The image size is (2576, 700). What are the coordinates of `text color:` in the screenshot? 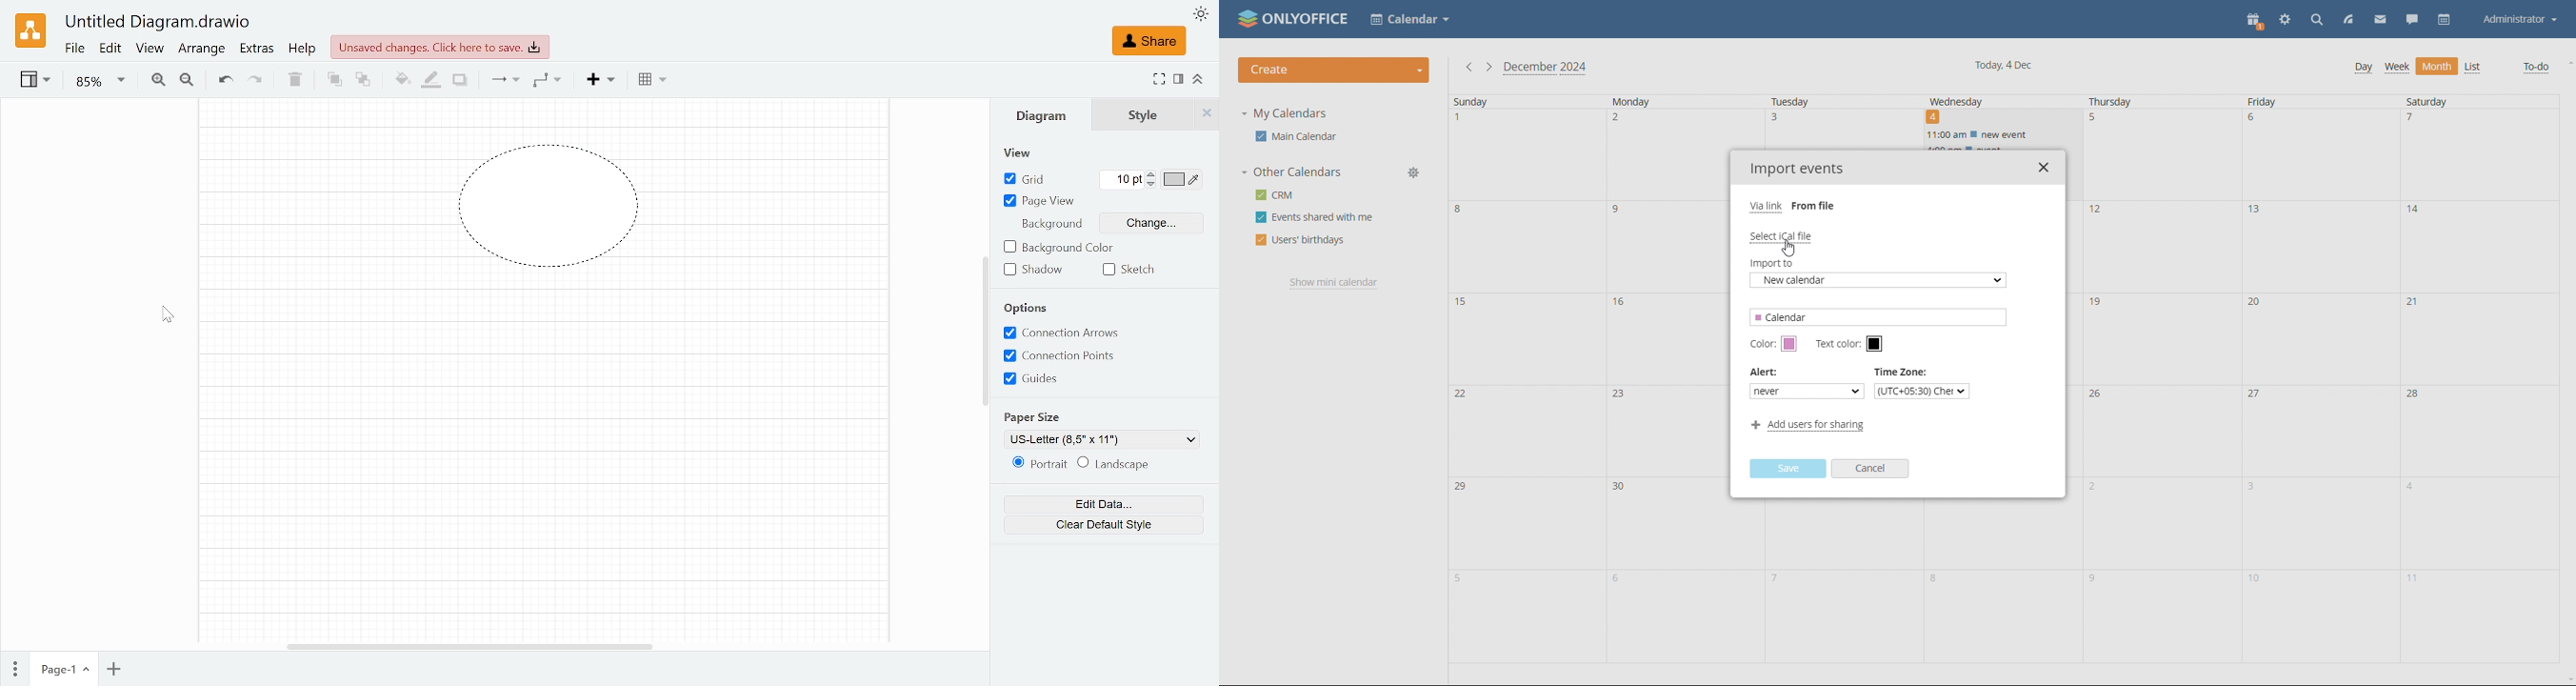 It's located at (1840, 344).